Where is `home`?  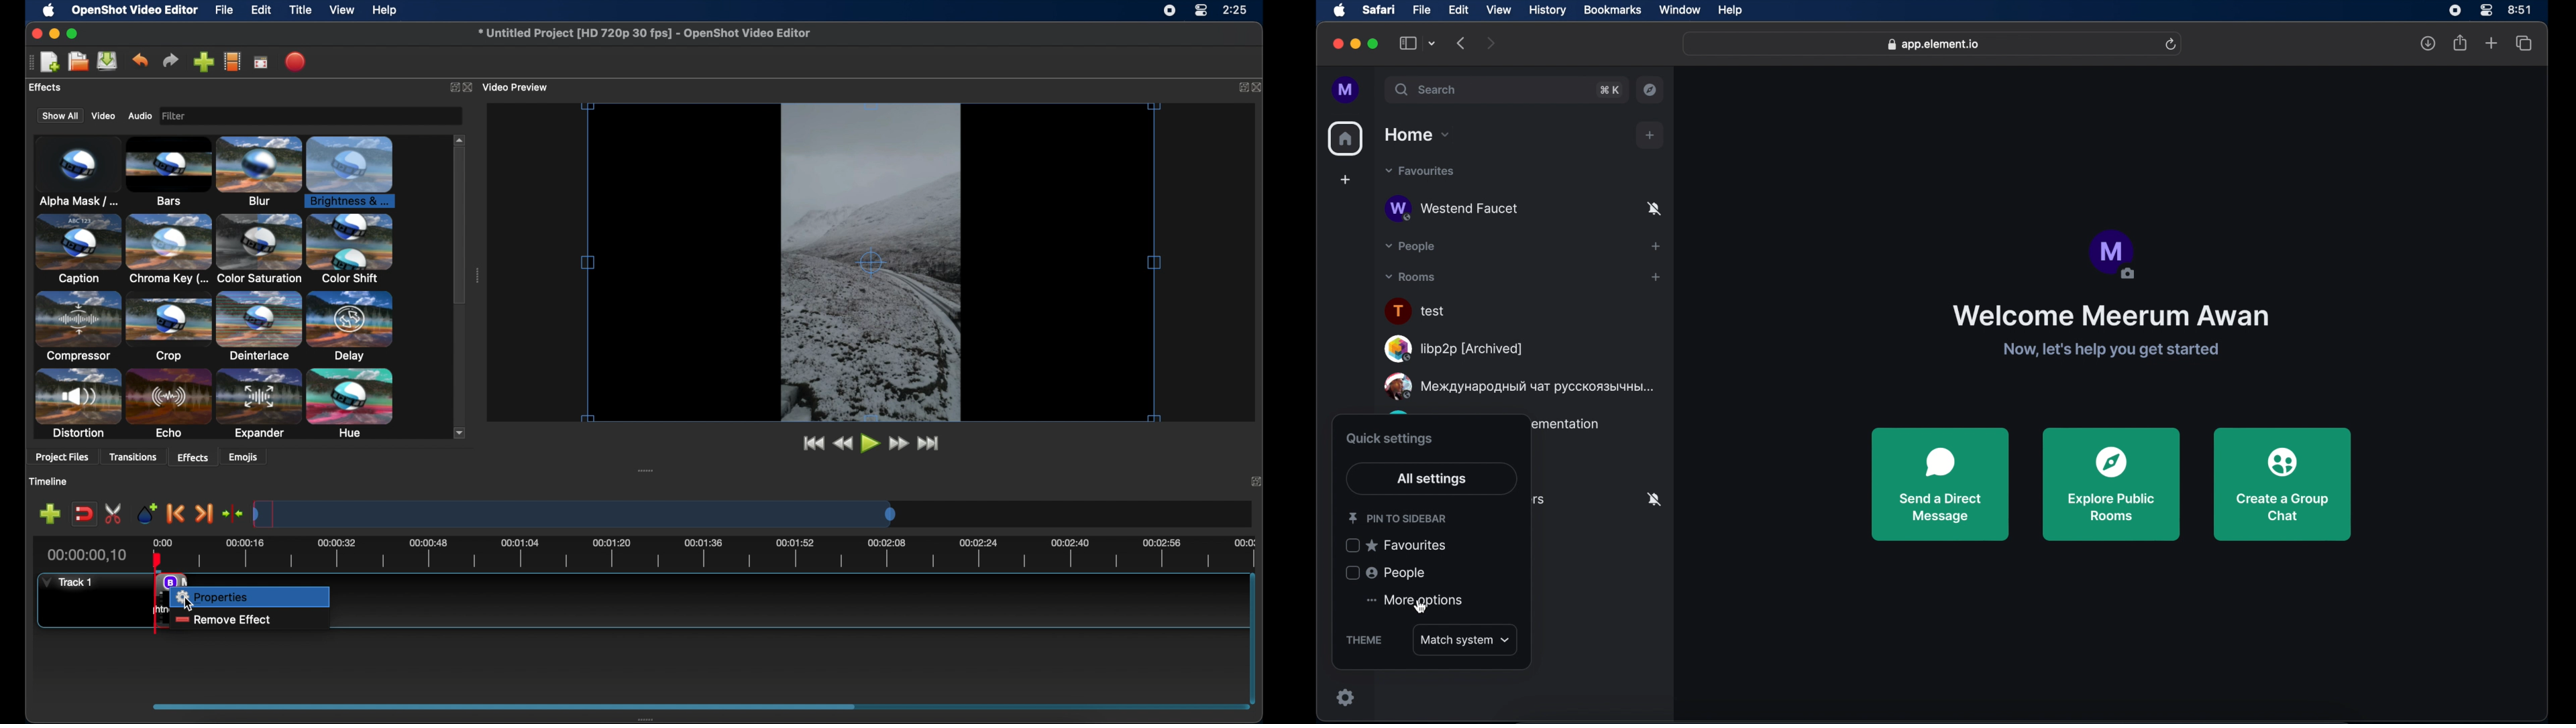
home is located at coordinates (1346, 139).